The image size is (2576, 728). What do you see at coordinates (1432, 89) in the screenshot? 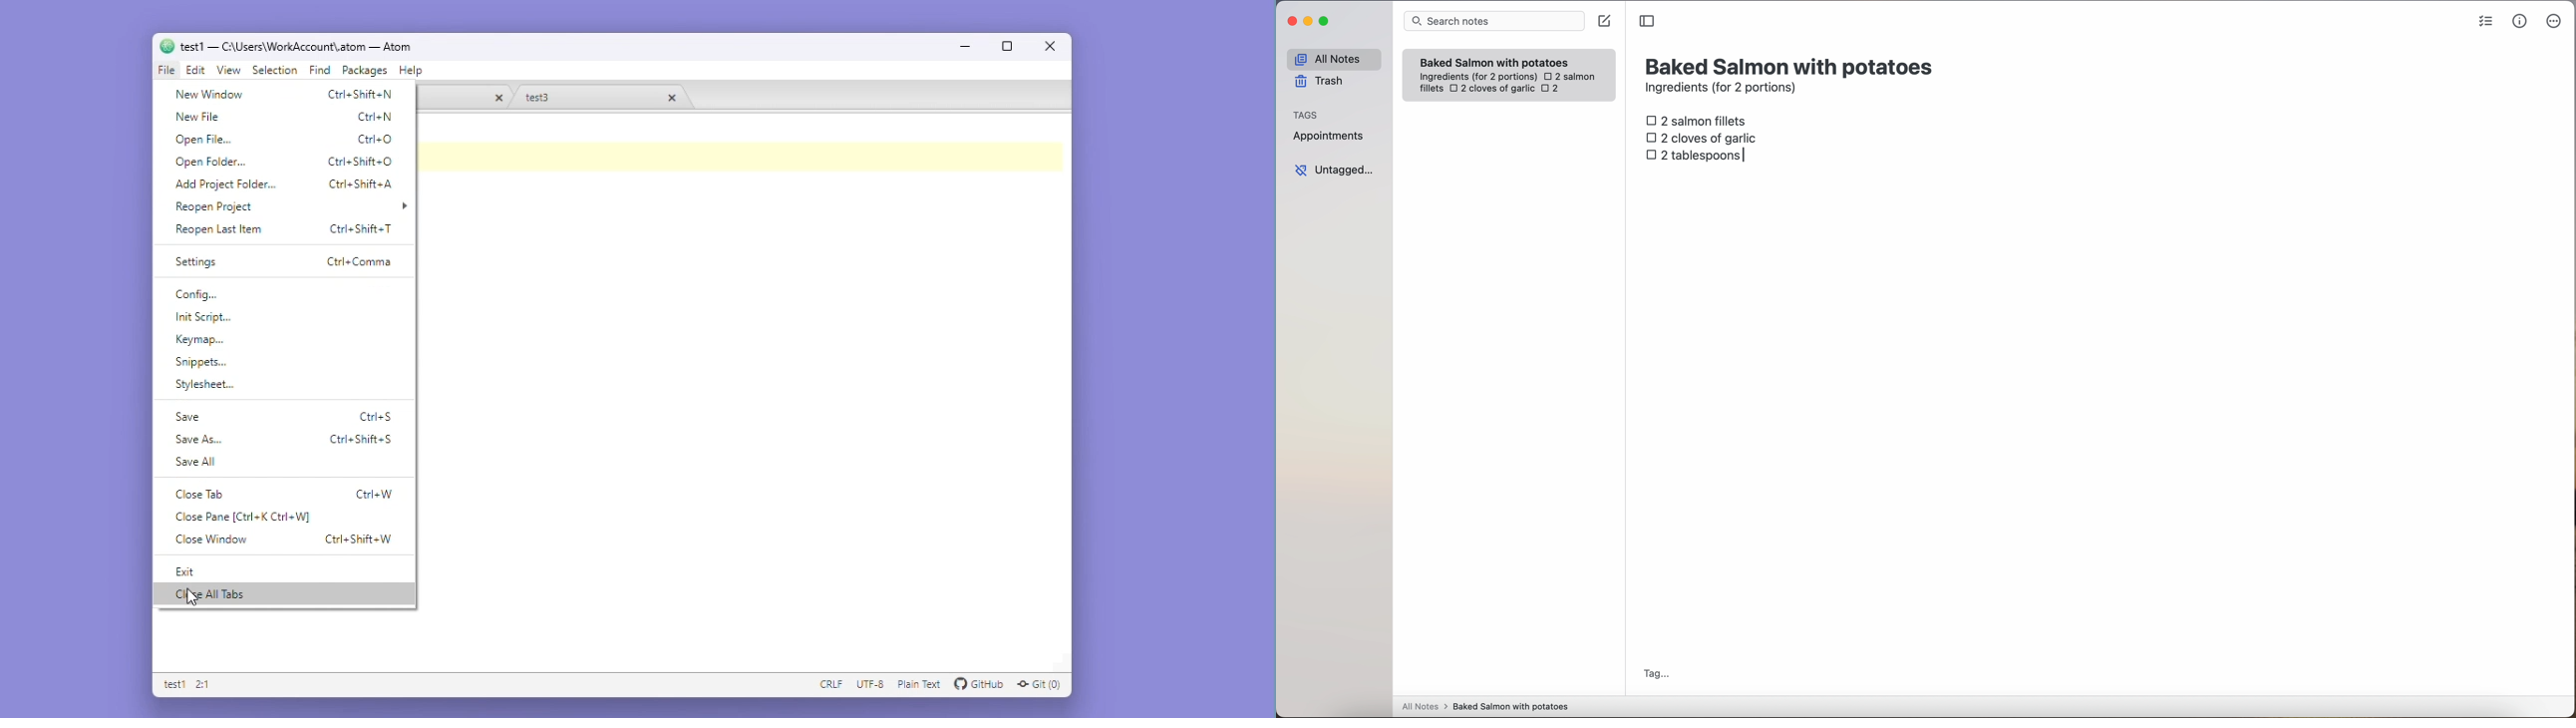
I see `fillets` at bounding box center [1432, 89].